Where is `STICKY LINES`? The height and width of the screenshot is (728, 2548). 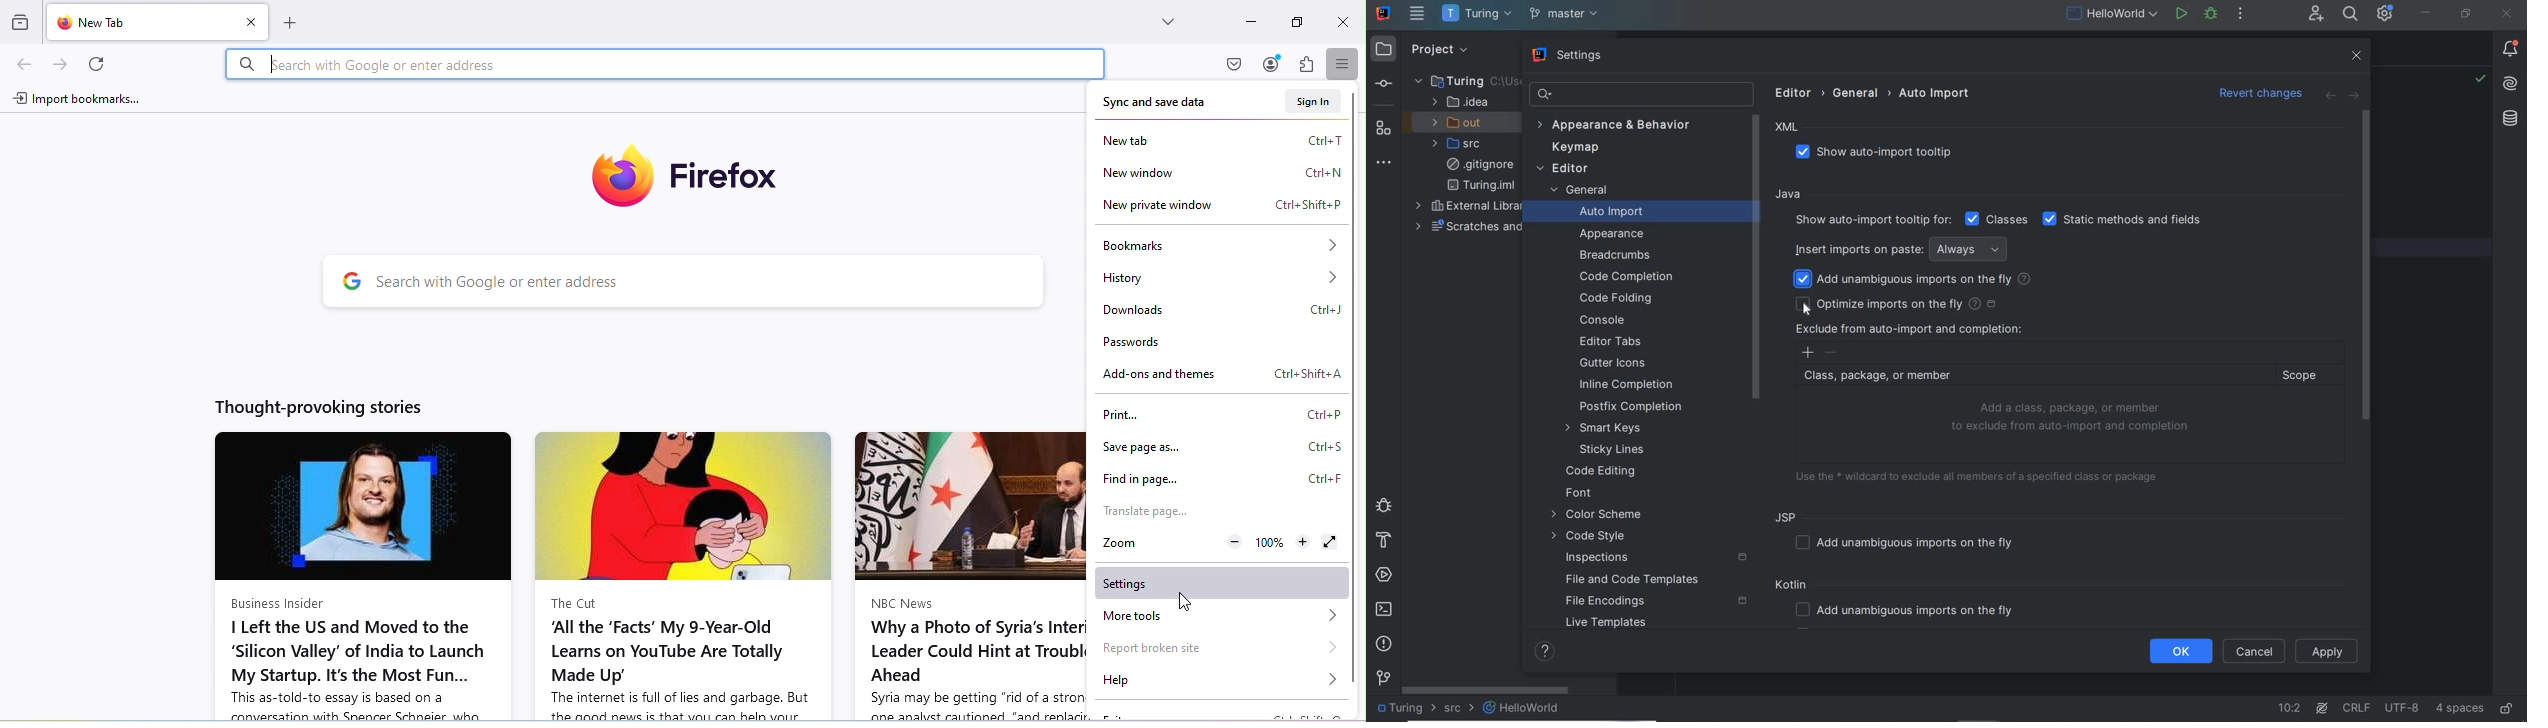 STICKY LINES is located at coordinates (1614, 450).